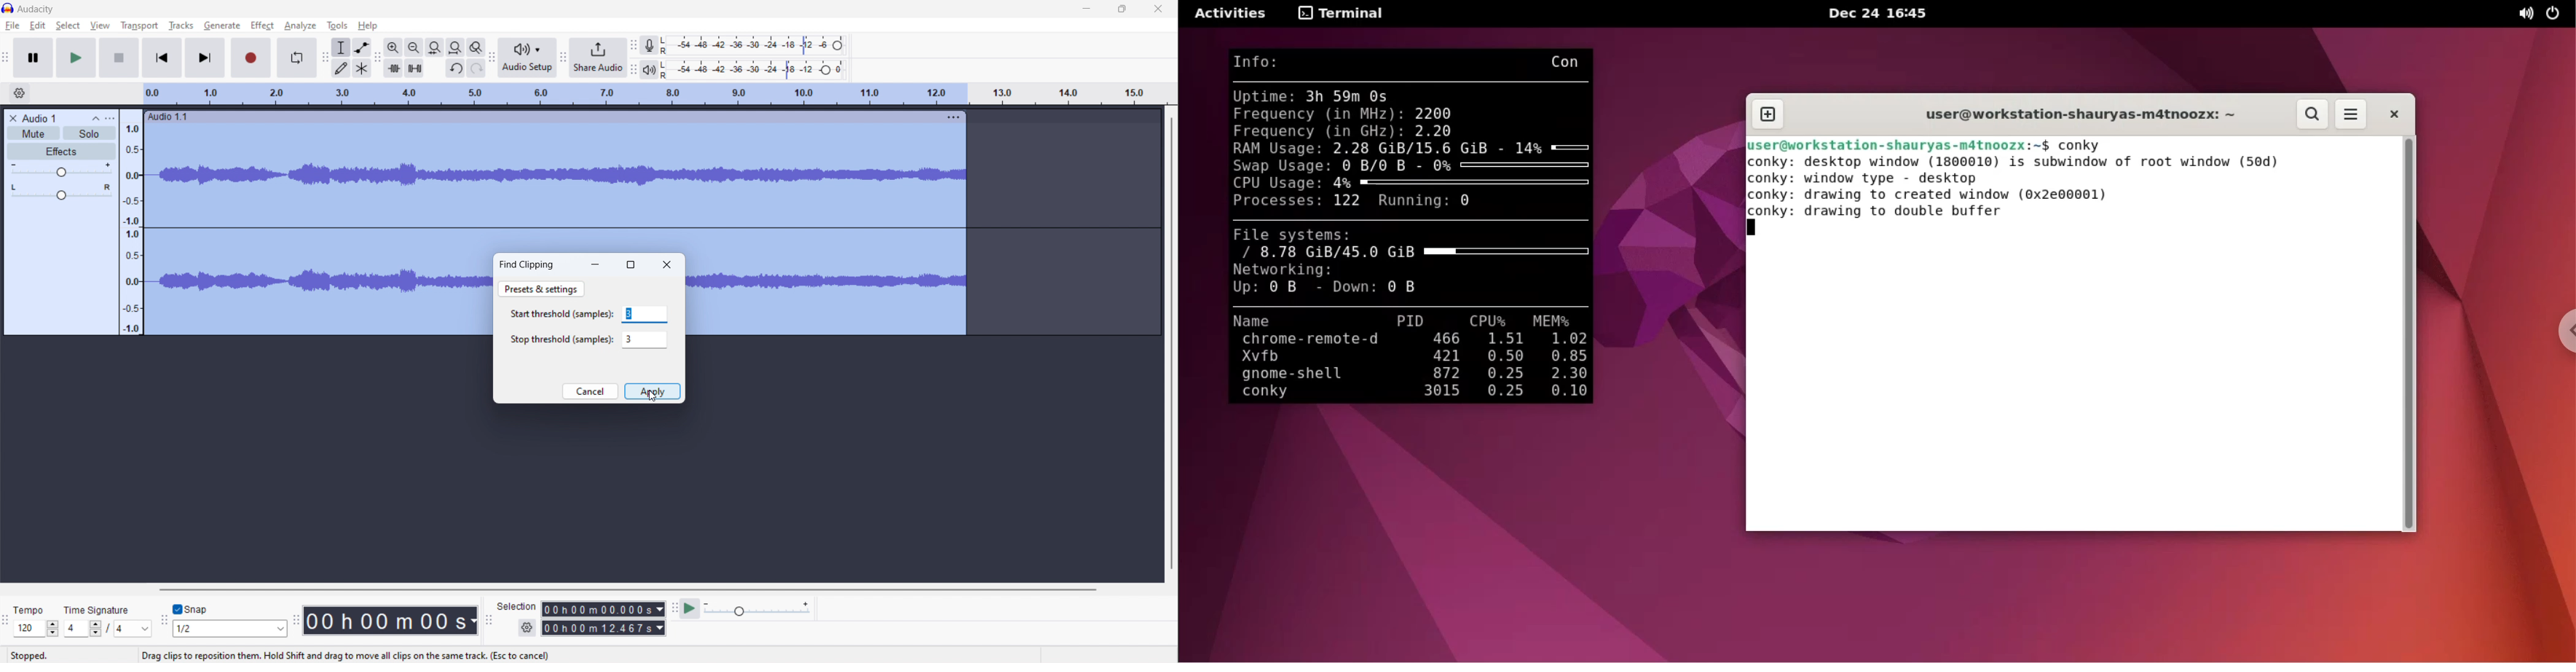 The height and width of the screenshot is (672, 2576). What do you see at coordinates (119, 58) in the screenshot?
I see `stop` at bounding box center [119, 58].